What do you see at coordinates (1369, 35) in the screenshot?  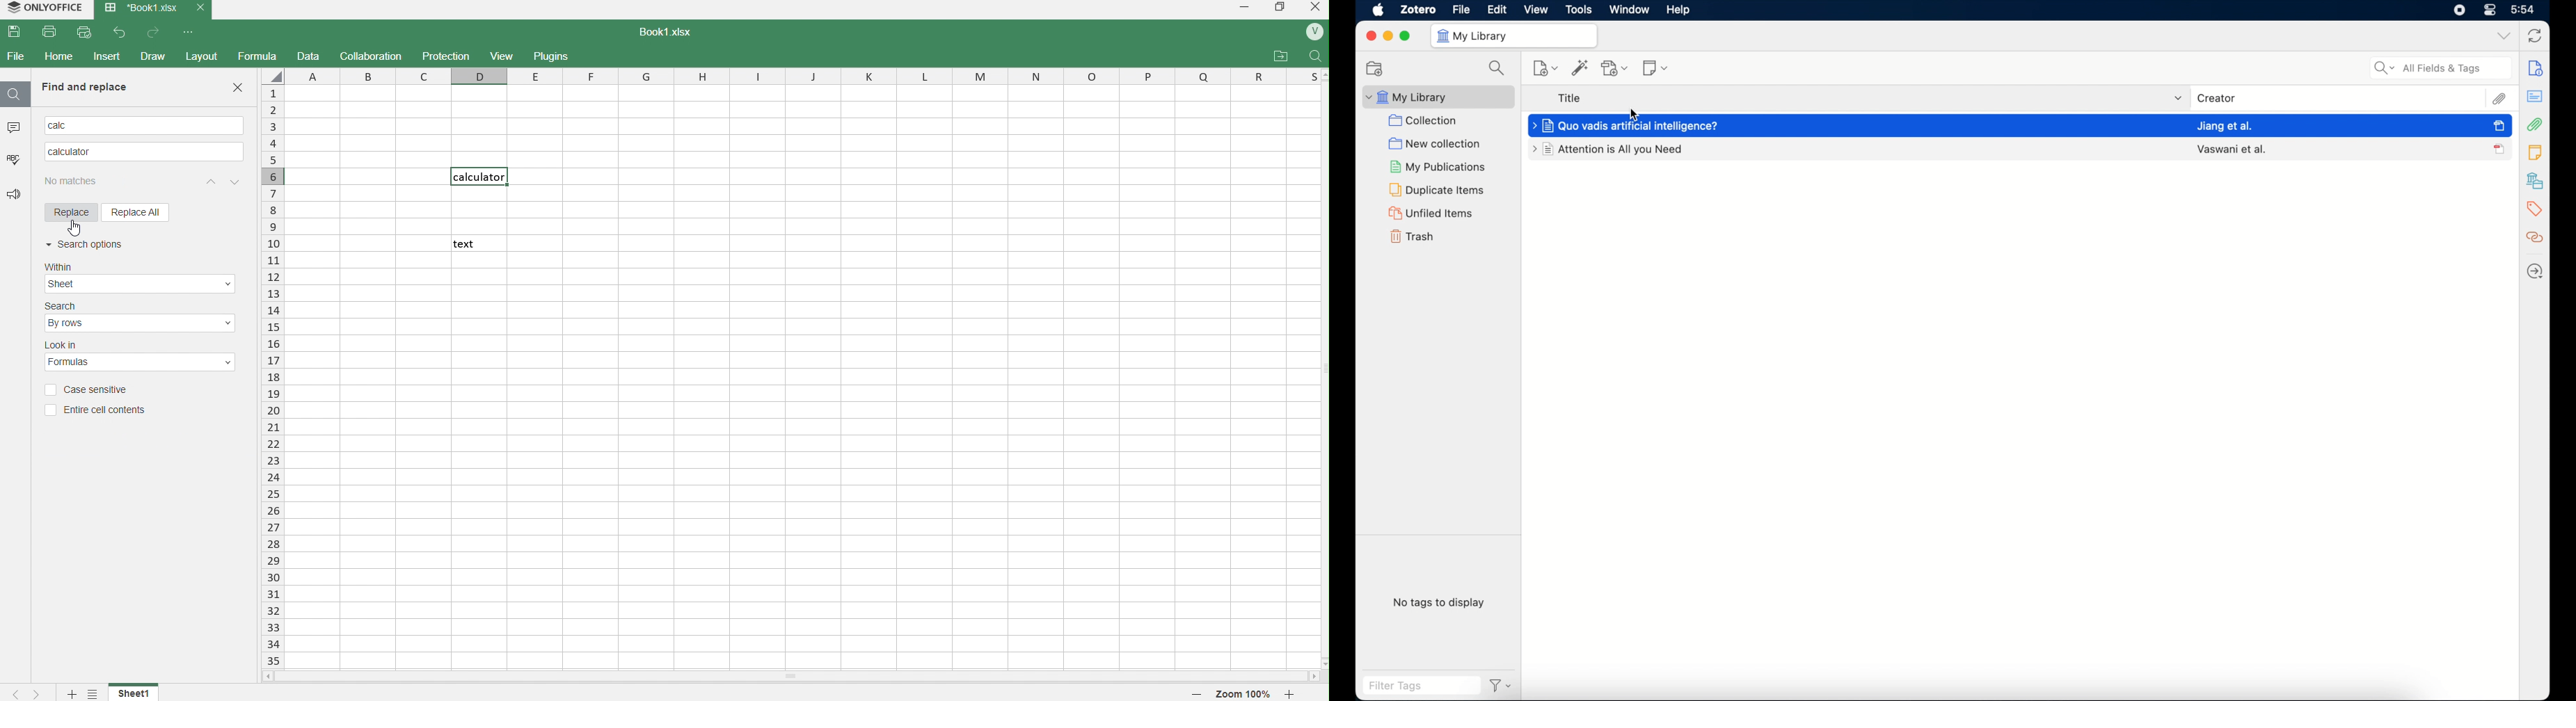 I see `close` at bounding box center [1369, 35].